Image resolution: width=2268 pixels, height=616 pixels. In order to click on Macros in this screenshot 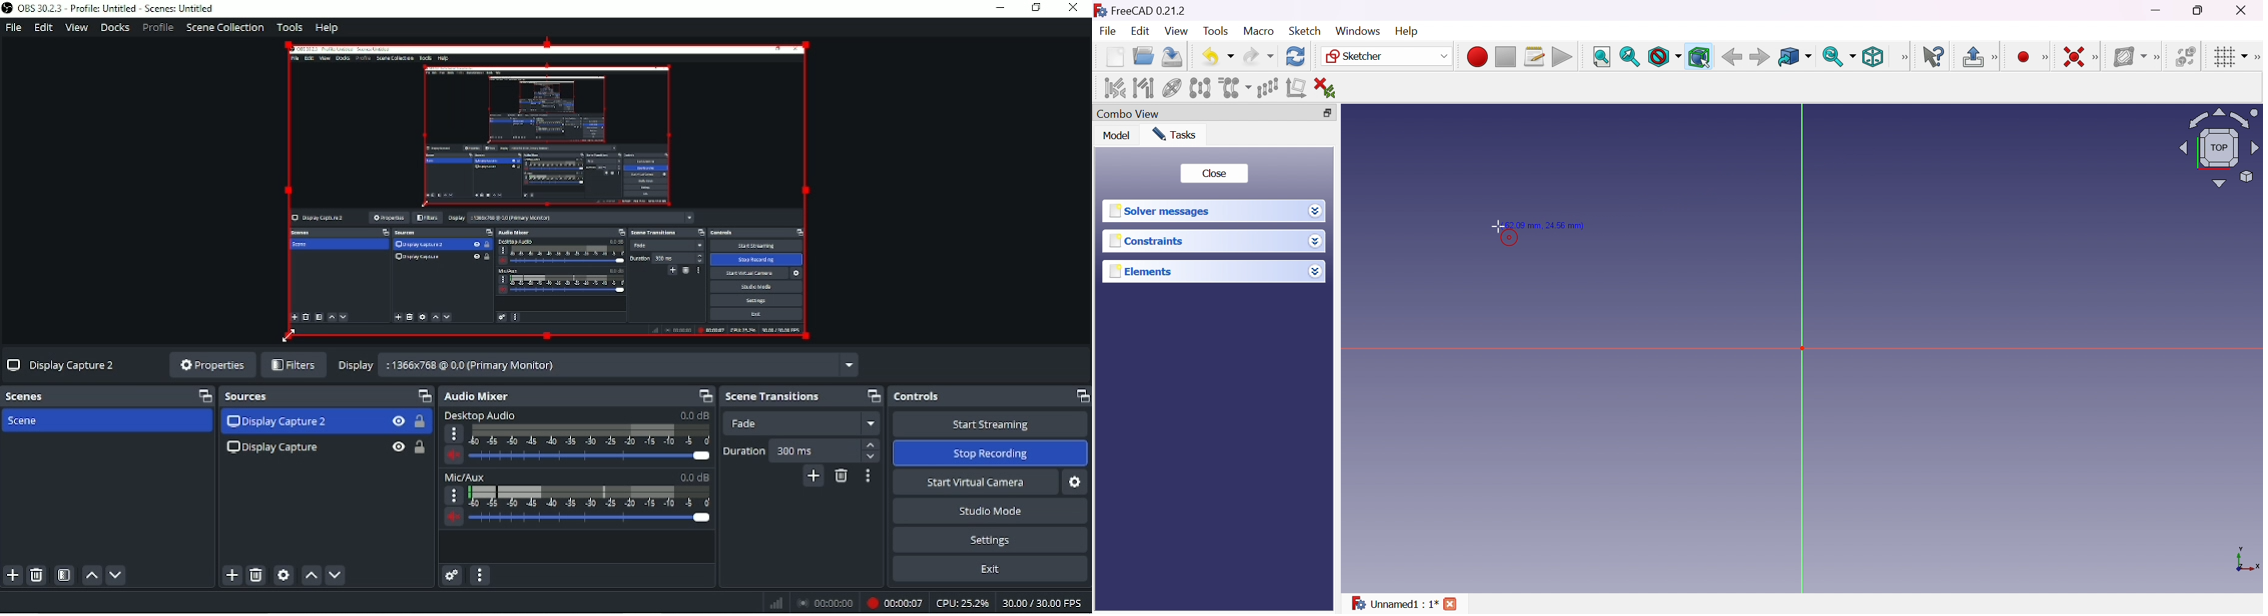, I will do `click(1535, 57)`.